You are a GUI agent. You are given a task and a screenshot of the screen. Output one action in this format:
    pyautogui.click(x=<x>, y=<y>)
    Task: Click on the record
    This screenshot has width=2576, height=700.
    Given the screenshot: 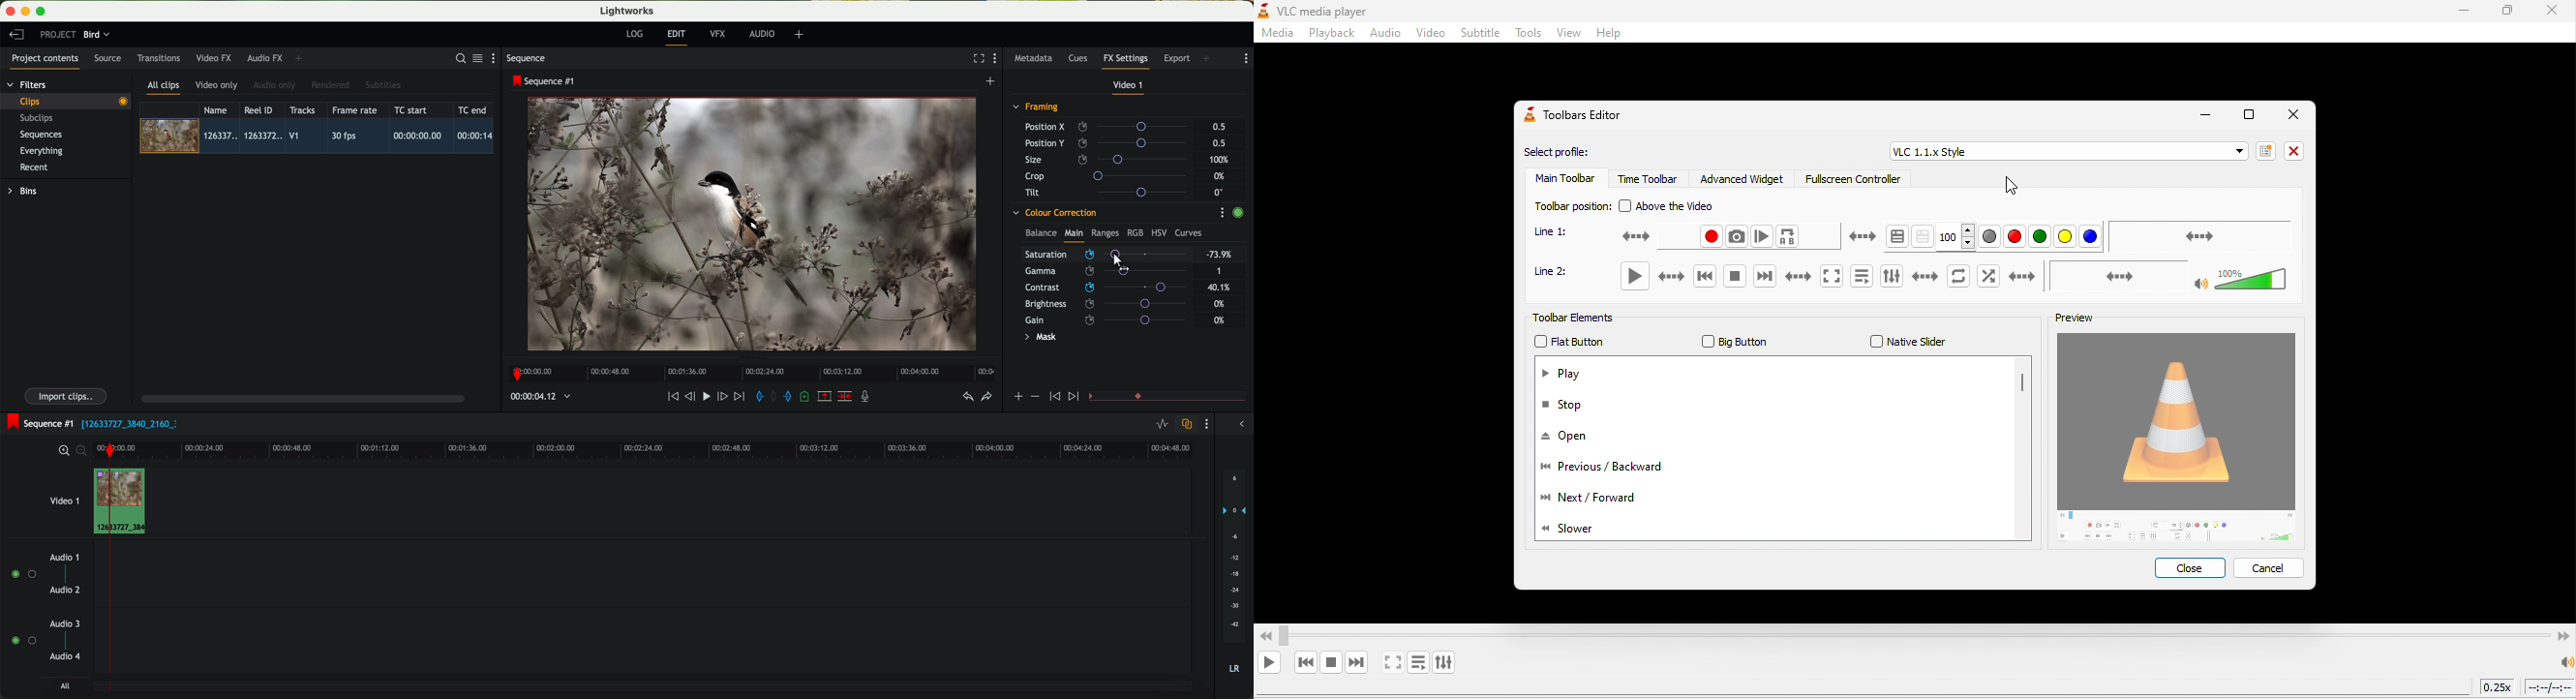 What is the action you would take?
    pyautogui.click(x=1672, y=237)
    